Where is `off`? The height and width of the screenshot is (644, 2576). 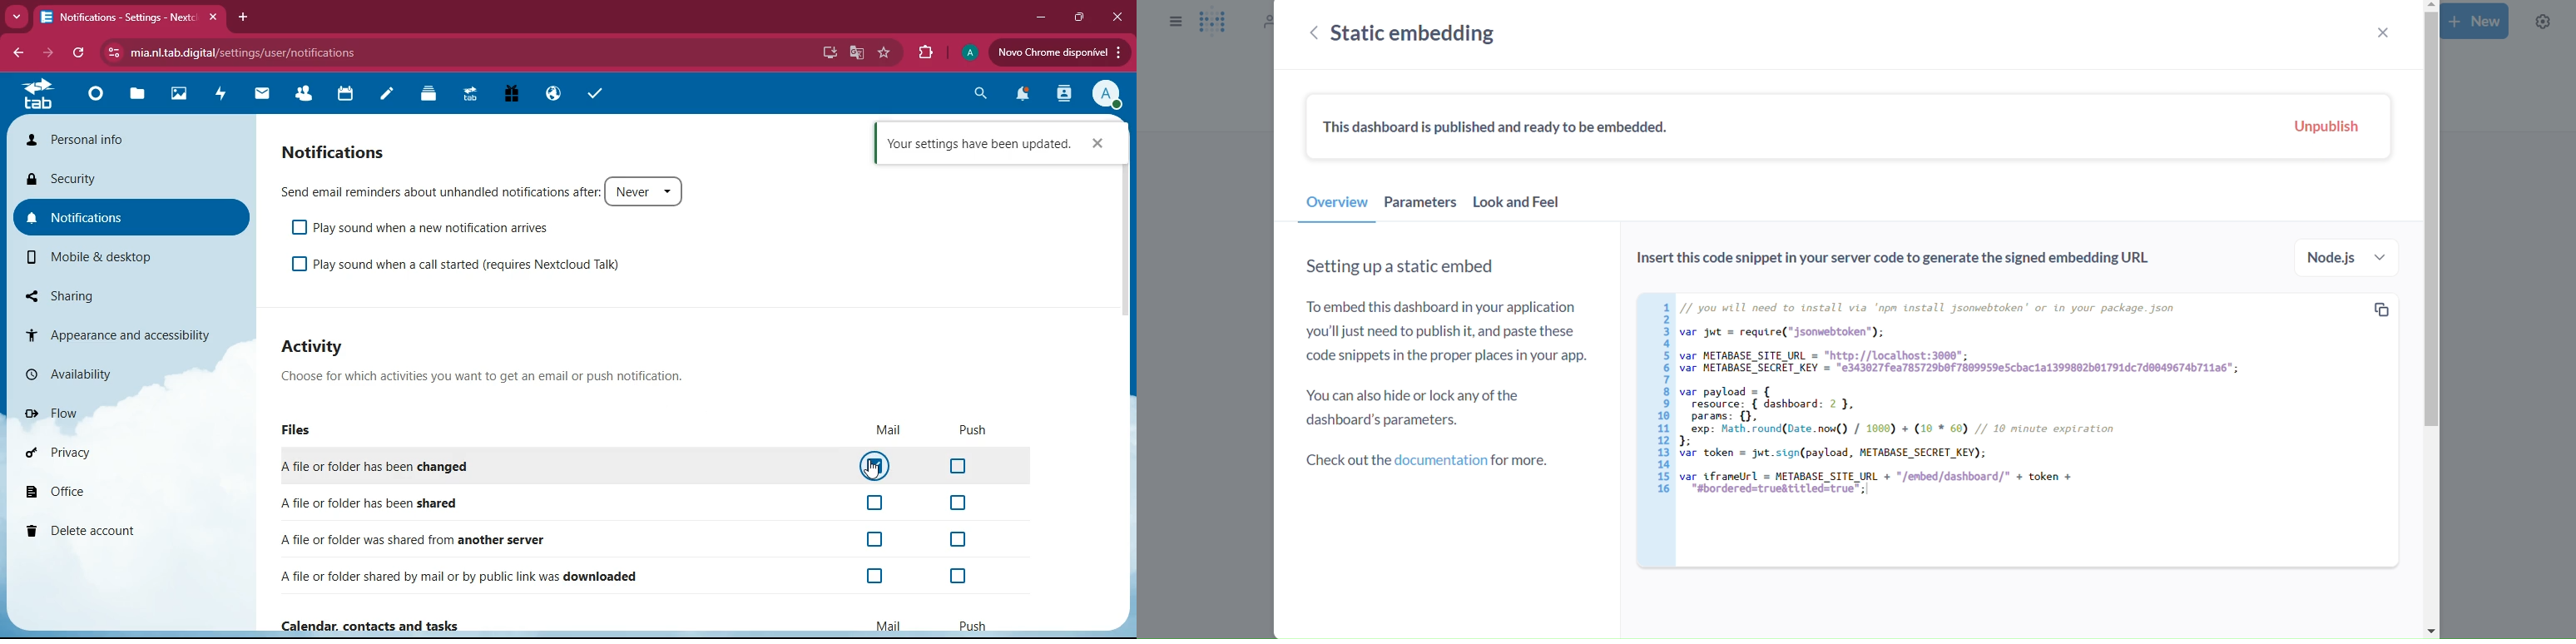 off is located at coordinates (878, 577).